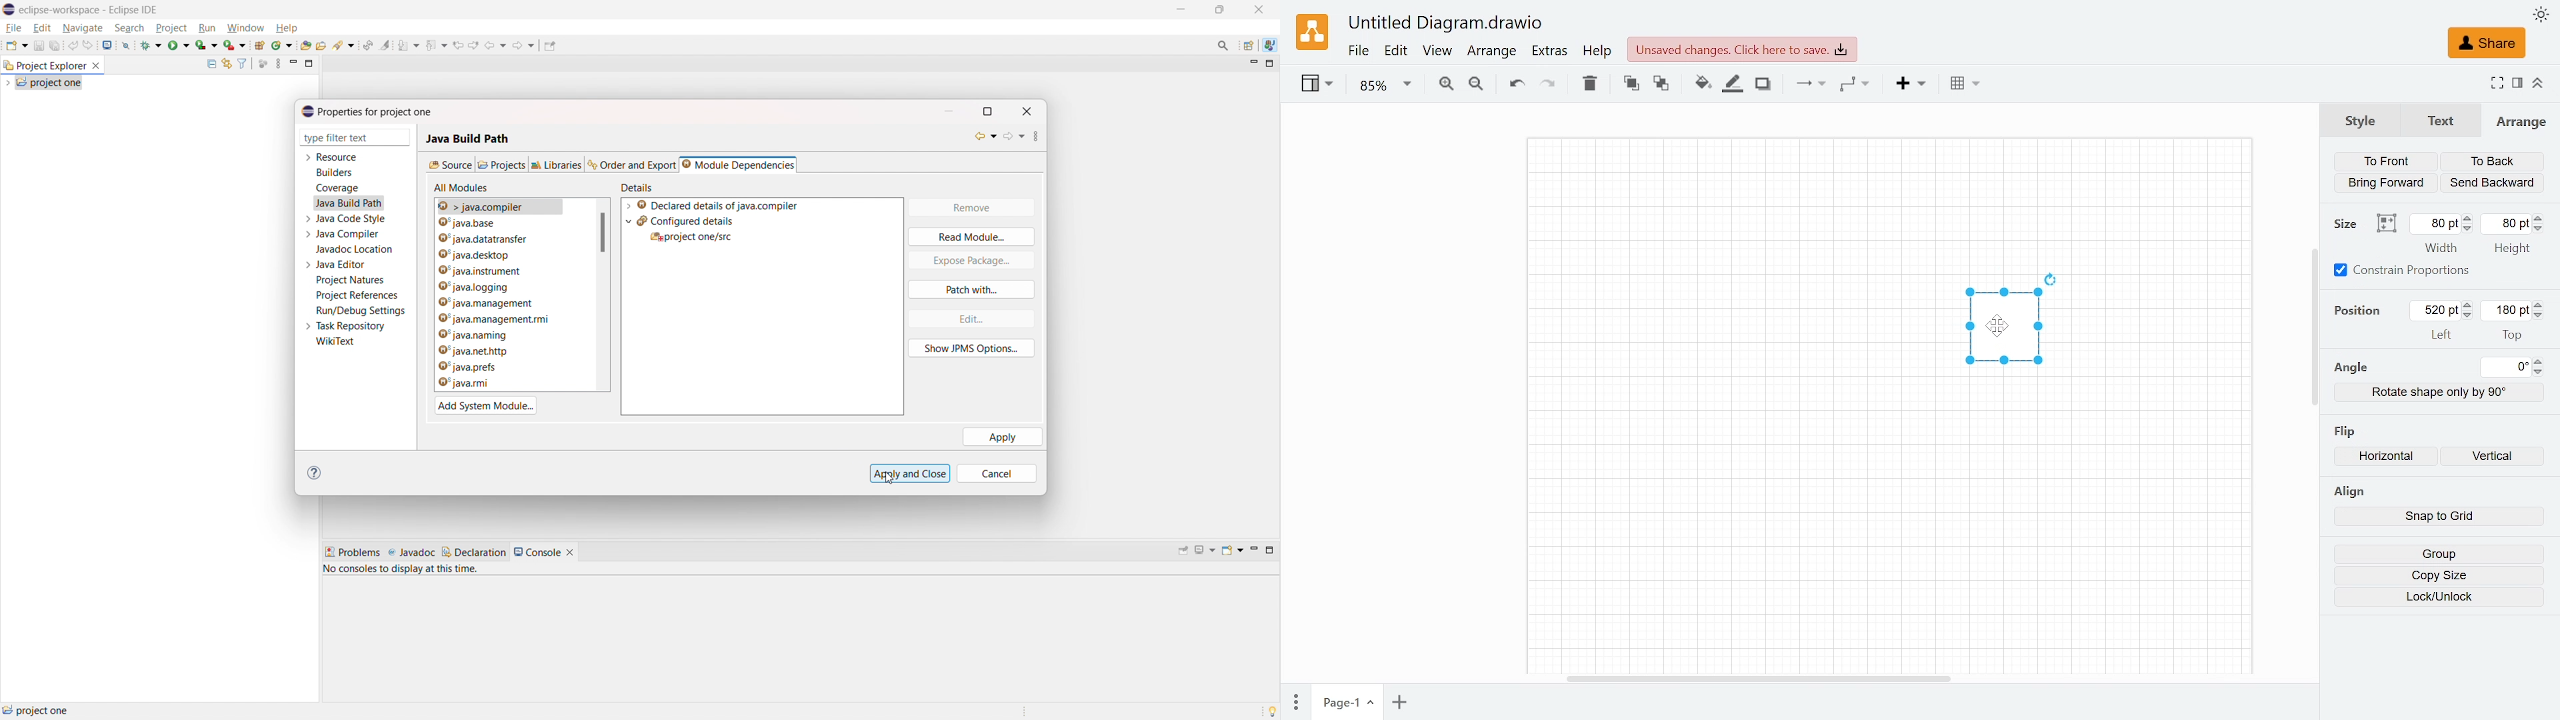  Describe the element at coordinates (1232, 550) in the screenshot. I see `open console` at that location.